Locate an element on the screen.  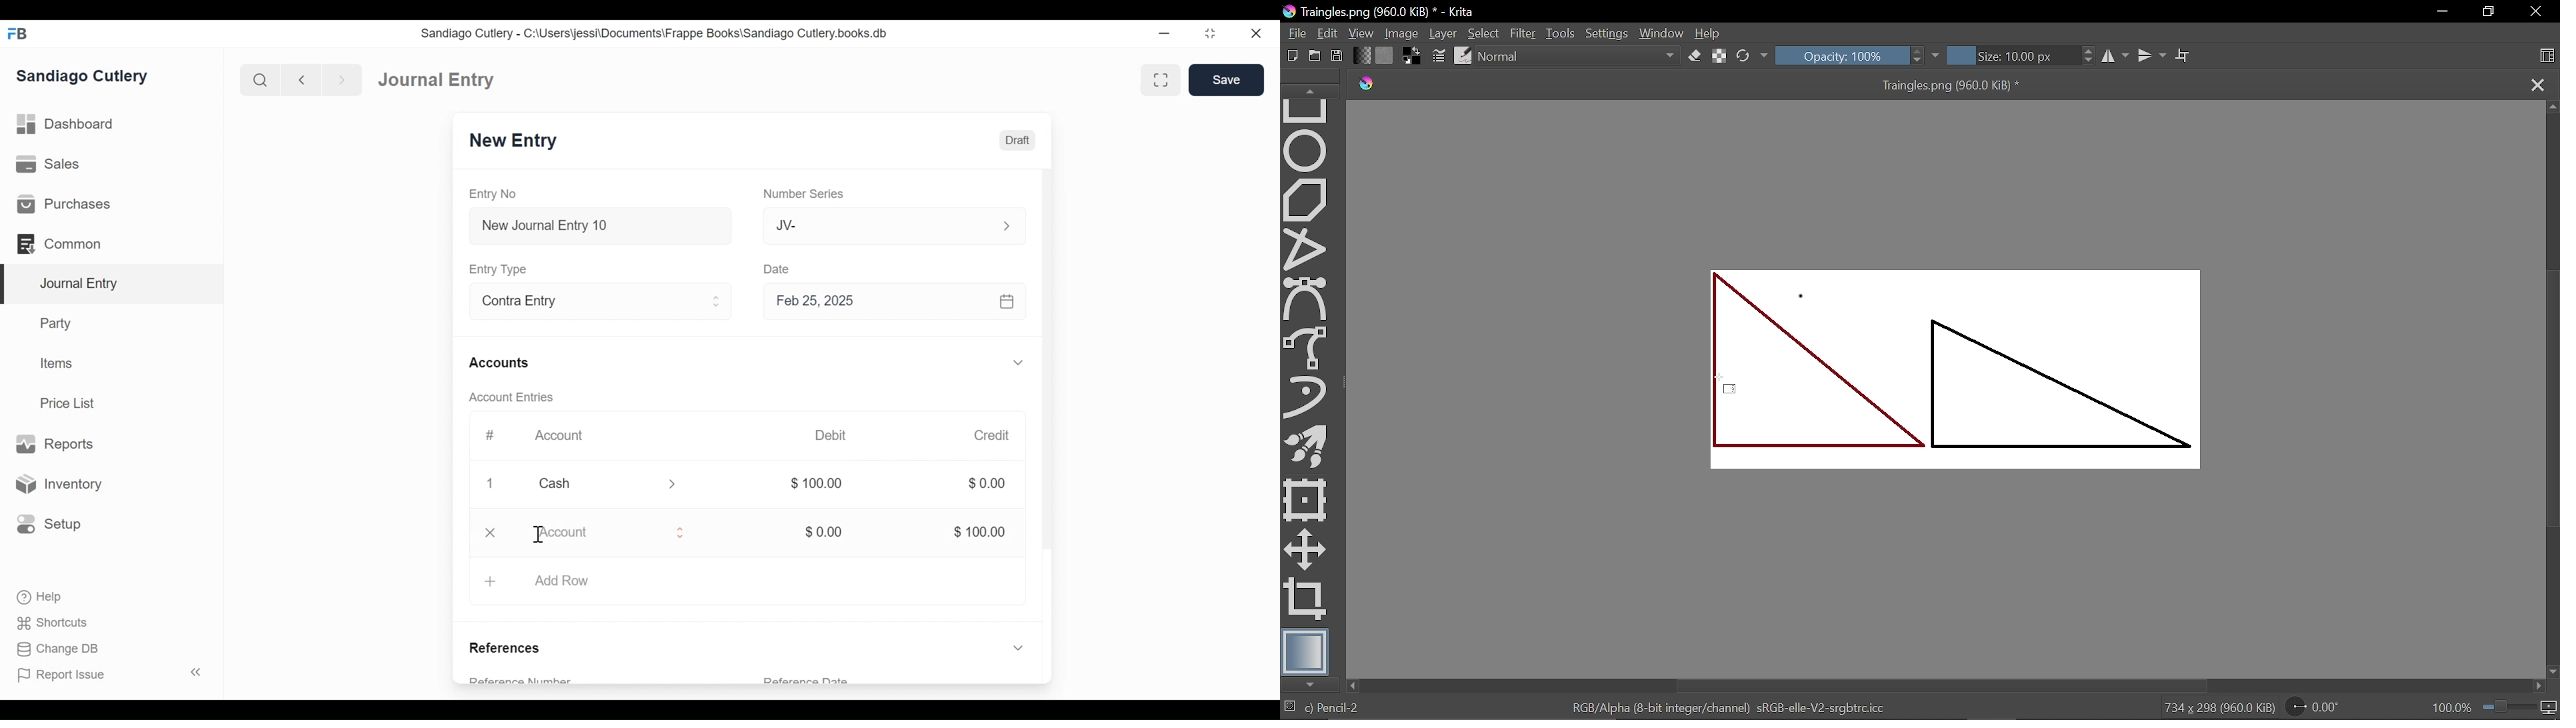
Purchases is located at coordinates (64, 205).